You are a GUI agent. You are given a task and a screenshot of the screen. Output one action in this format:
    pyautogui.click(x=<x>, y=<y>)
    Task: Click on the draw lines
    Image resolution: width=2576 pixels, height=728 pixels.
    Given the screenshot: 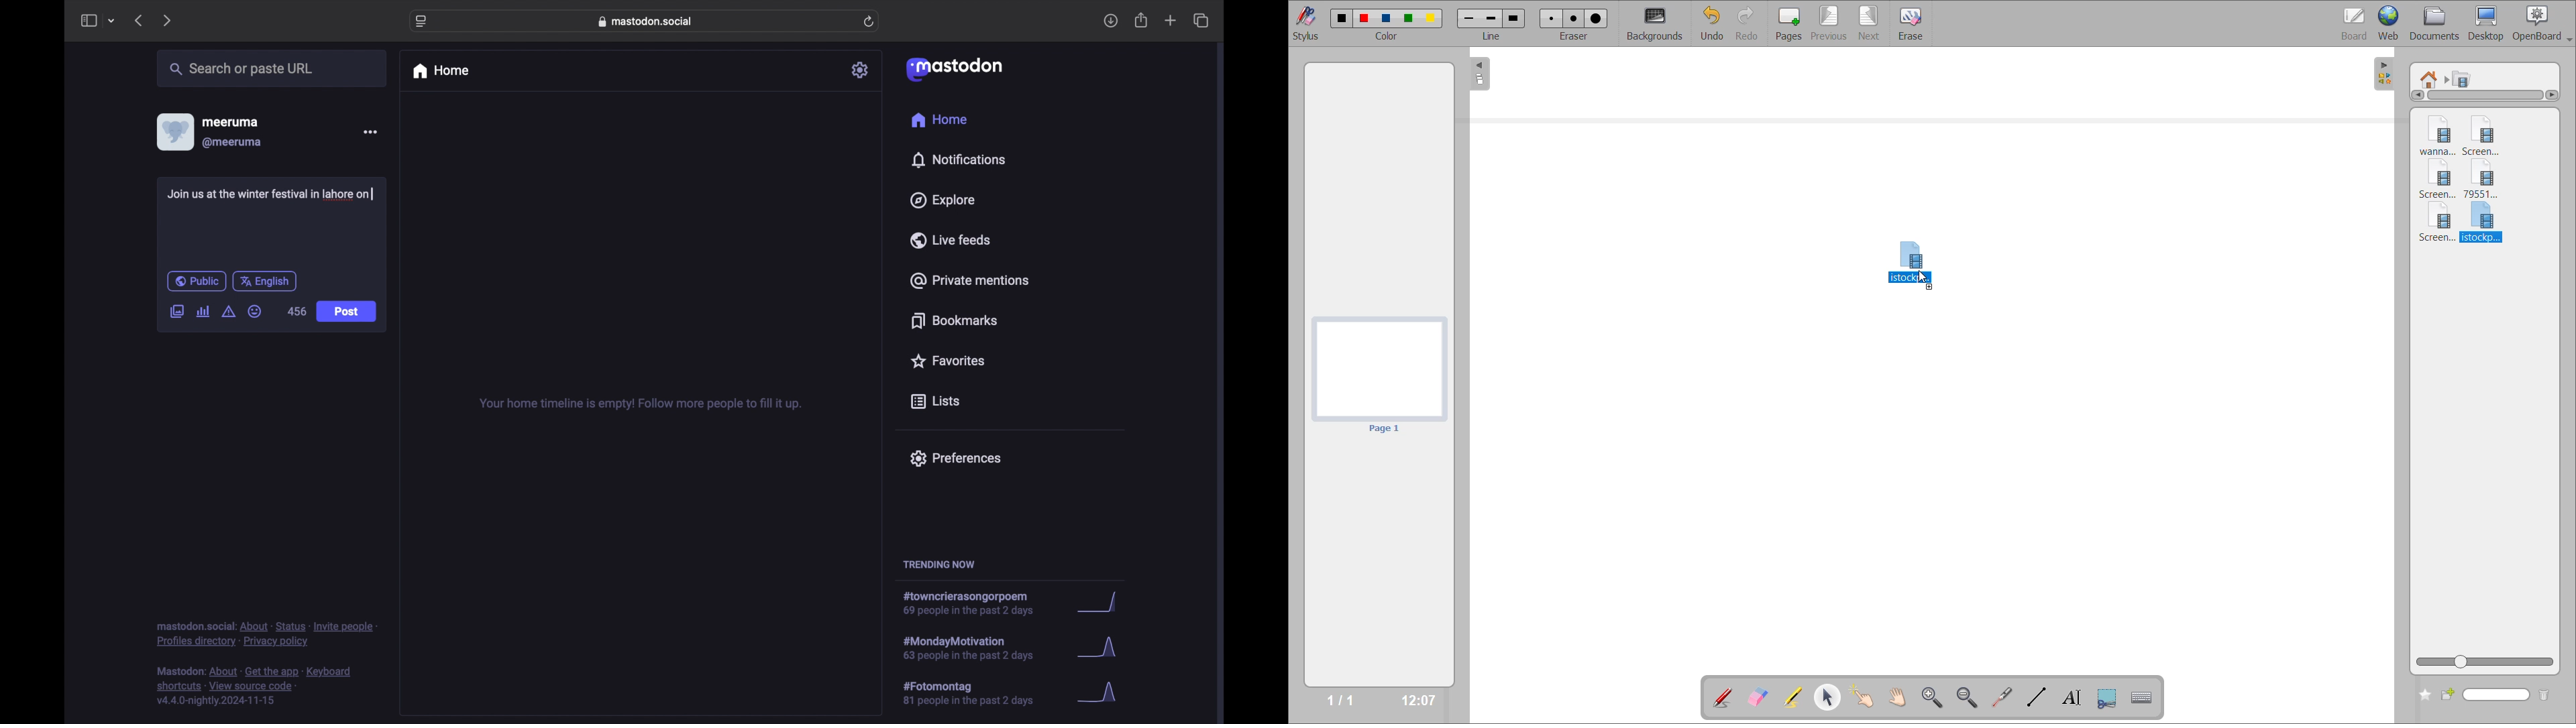 What is the action you would take?
    pyautogui.click(x=2035, y=699)
    